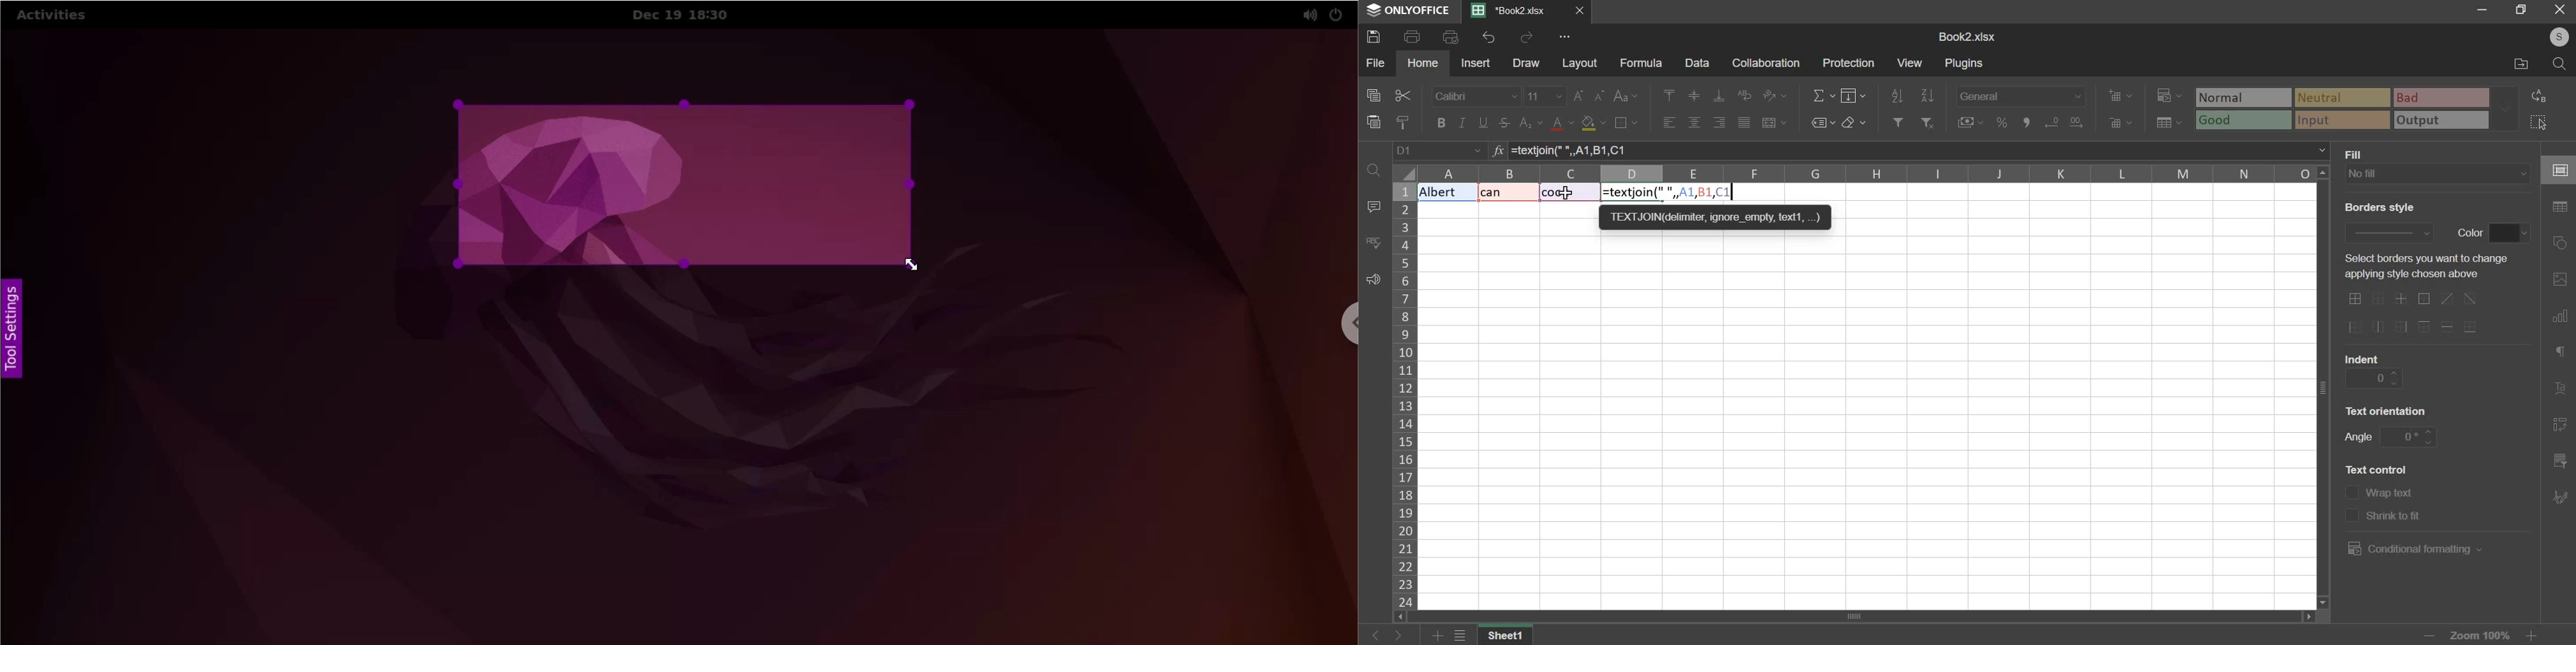 Image resolution: width=2576 pixels, height=672 pixels. I want to click on reisze, so click(2517, 10).